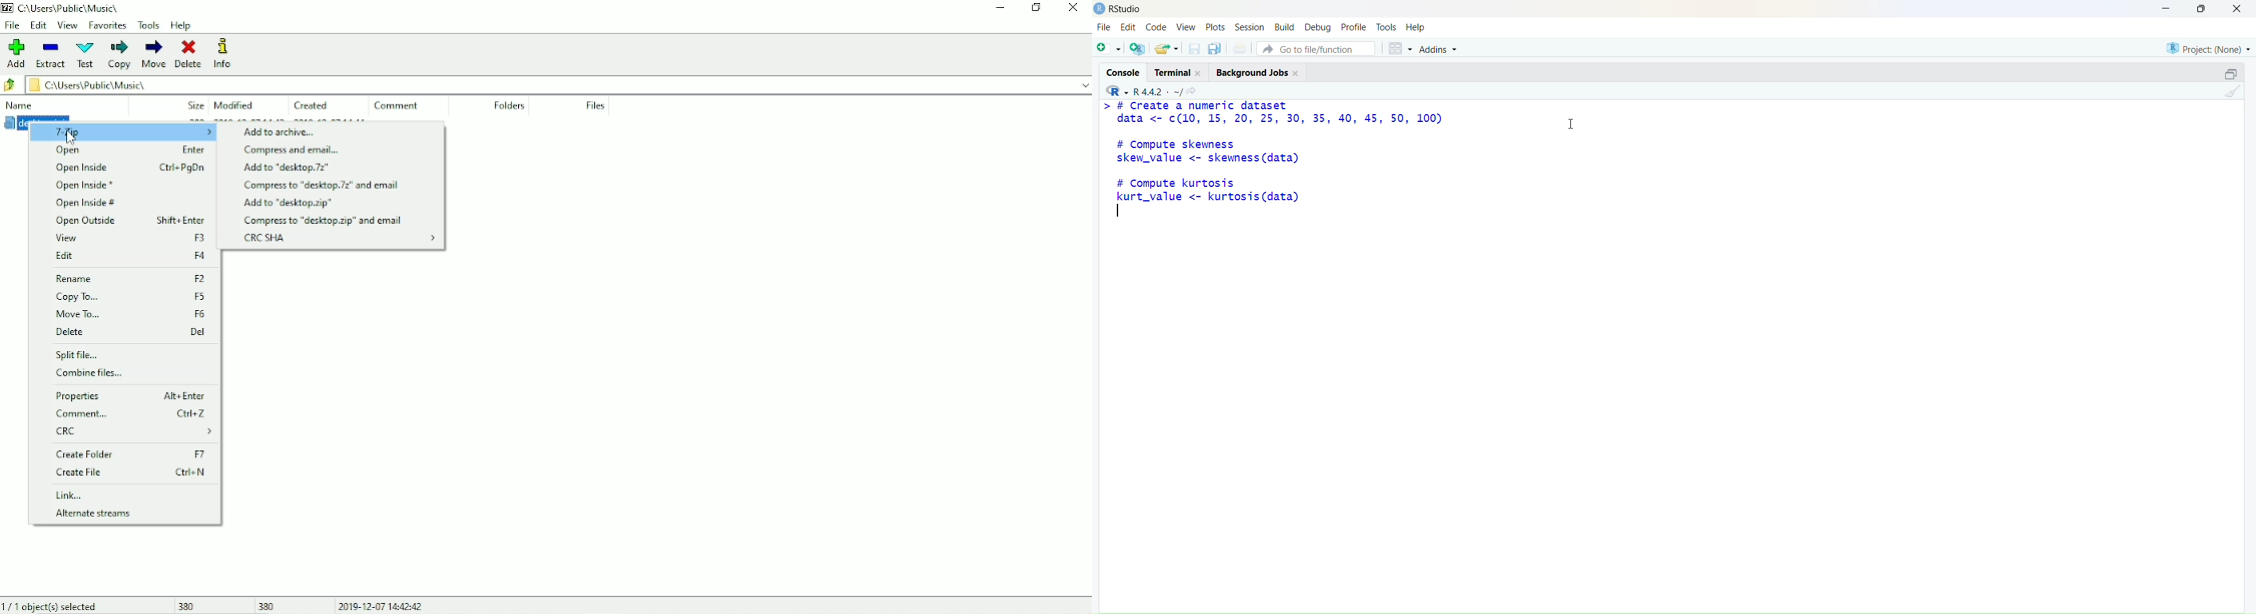 Image resolution: width=2268 pixels, height=616 pixels. What do you see at coordinates (1398, 47) in the screenshot?
I see `Workspace panes` at bounding box center [1398, 47].